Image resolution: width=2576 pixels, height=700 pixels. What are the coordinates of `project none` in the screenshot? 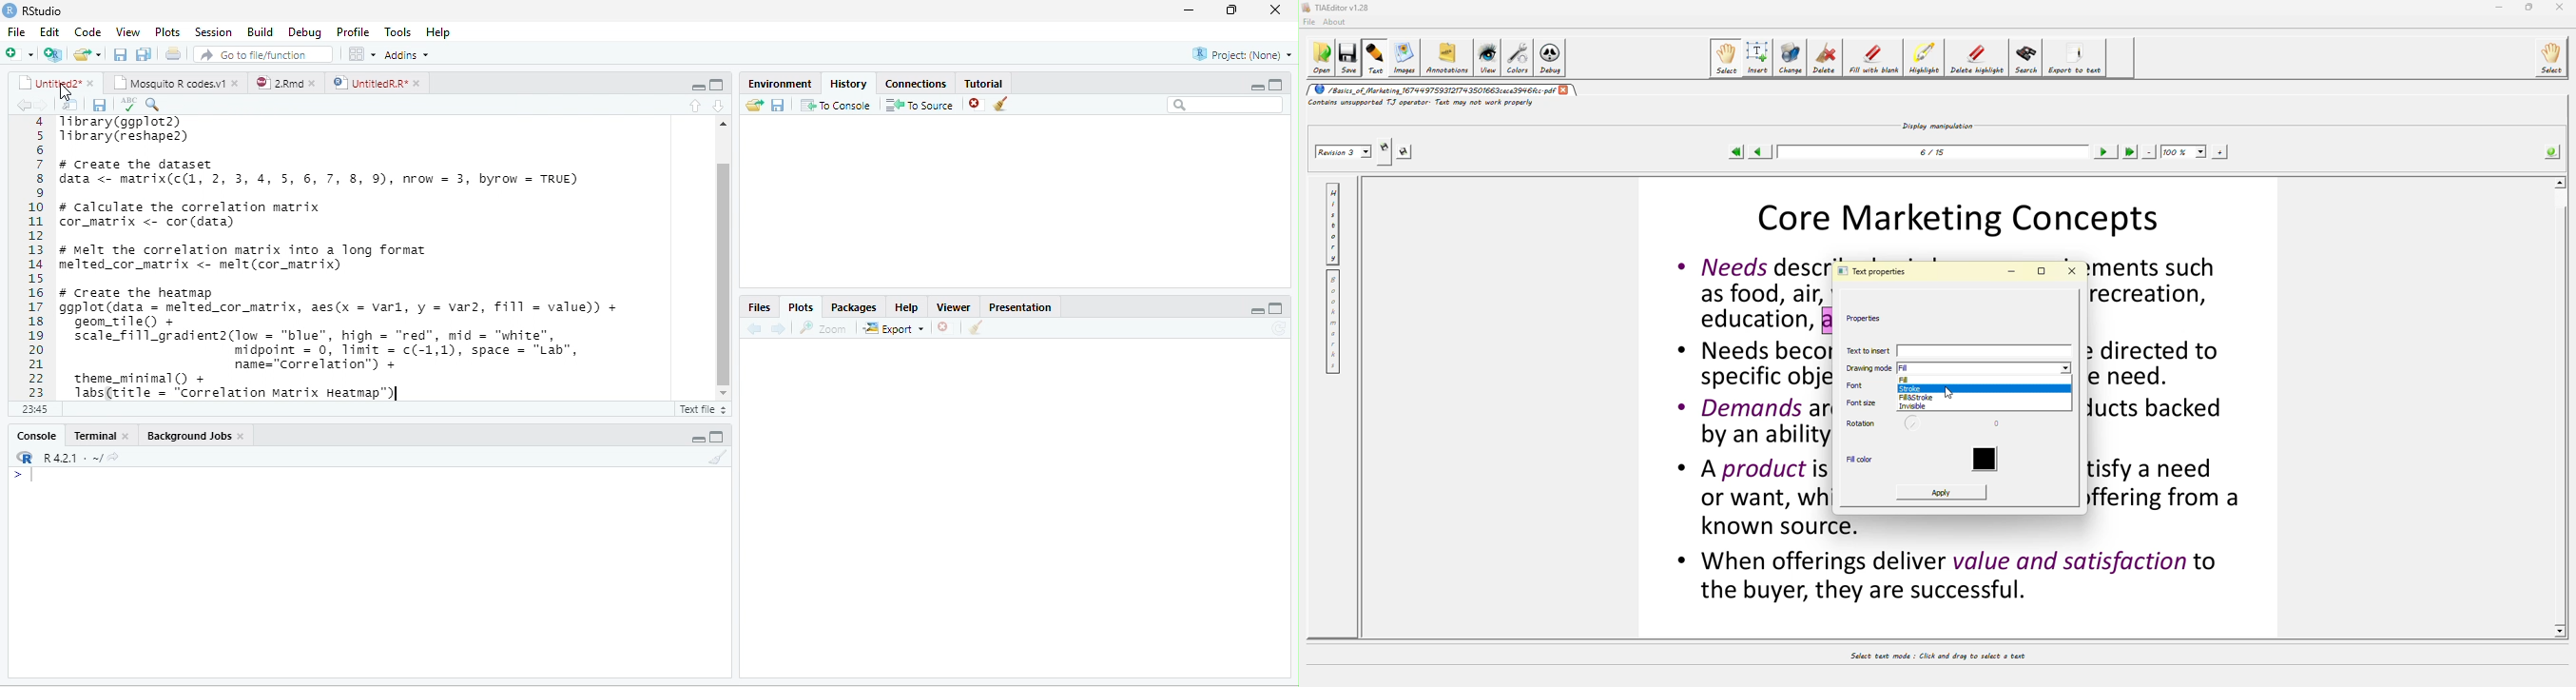 It's located at (1231, 55).